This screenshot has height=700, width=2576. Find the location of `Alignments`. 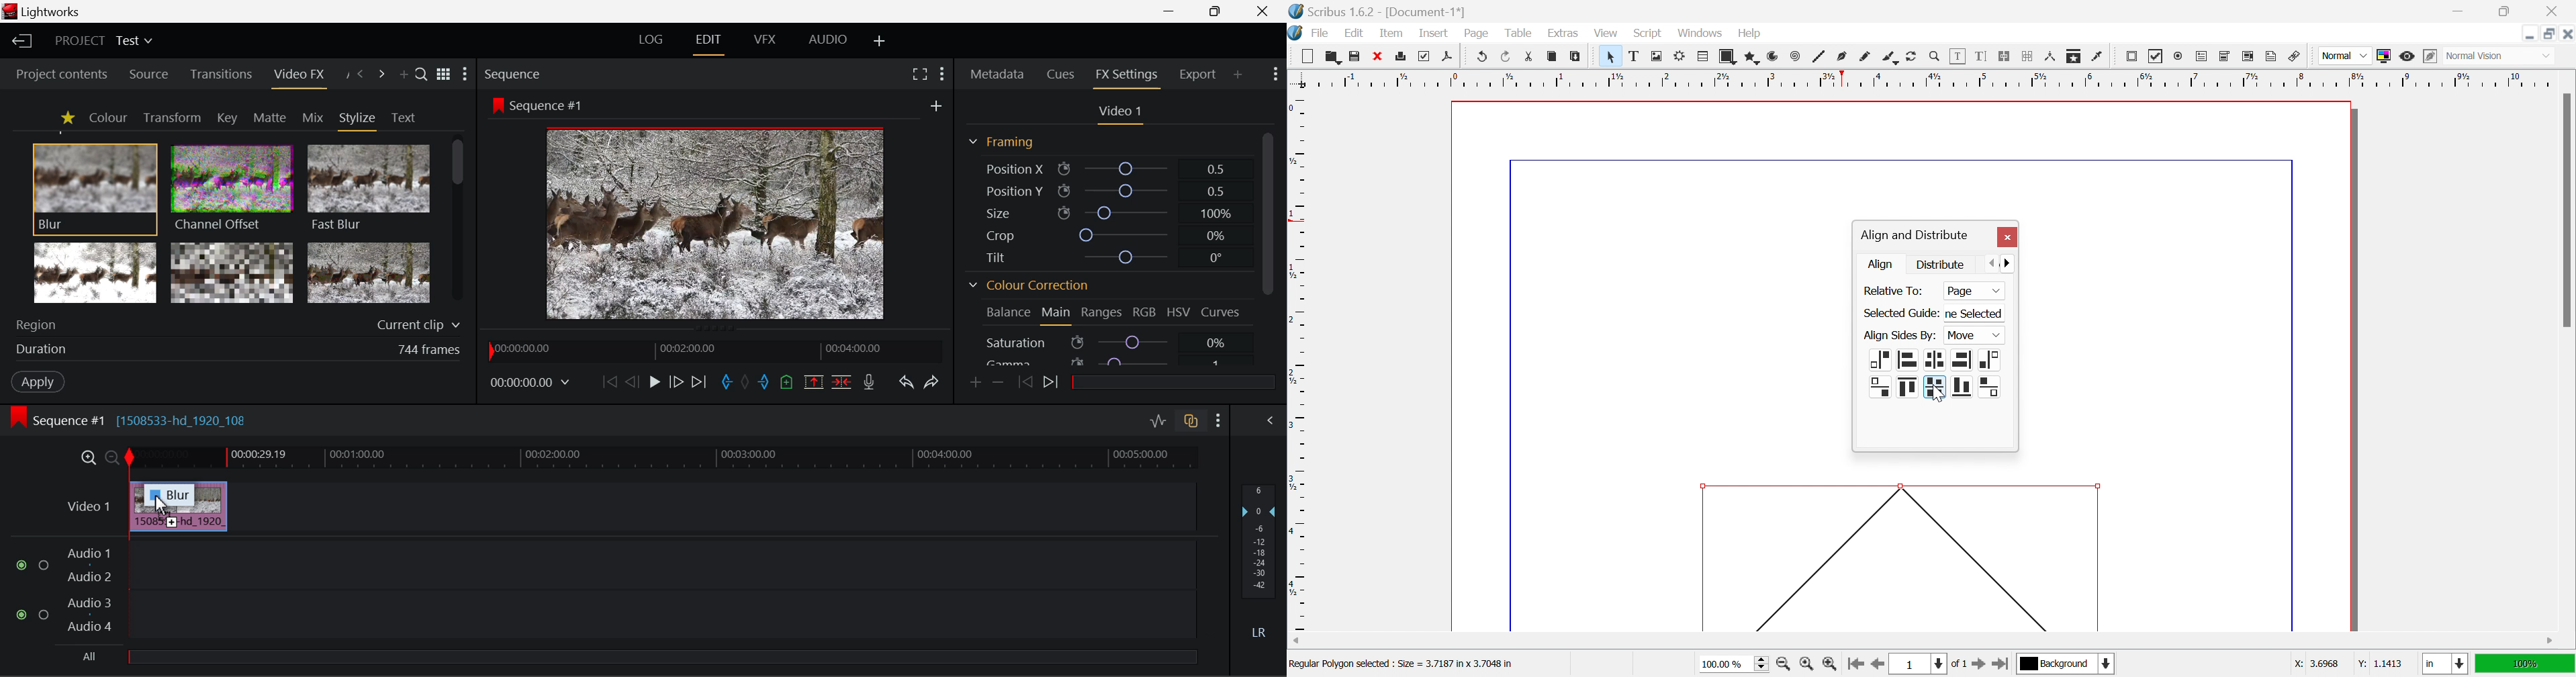

Alignments is located at coordinates (1895, 375).